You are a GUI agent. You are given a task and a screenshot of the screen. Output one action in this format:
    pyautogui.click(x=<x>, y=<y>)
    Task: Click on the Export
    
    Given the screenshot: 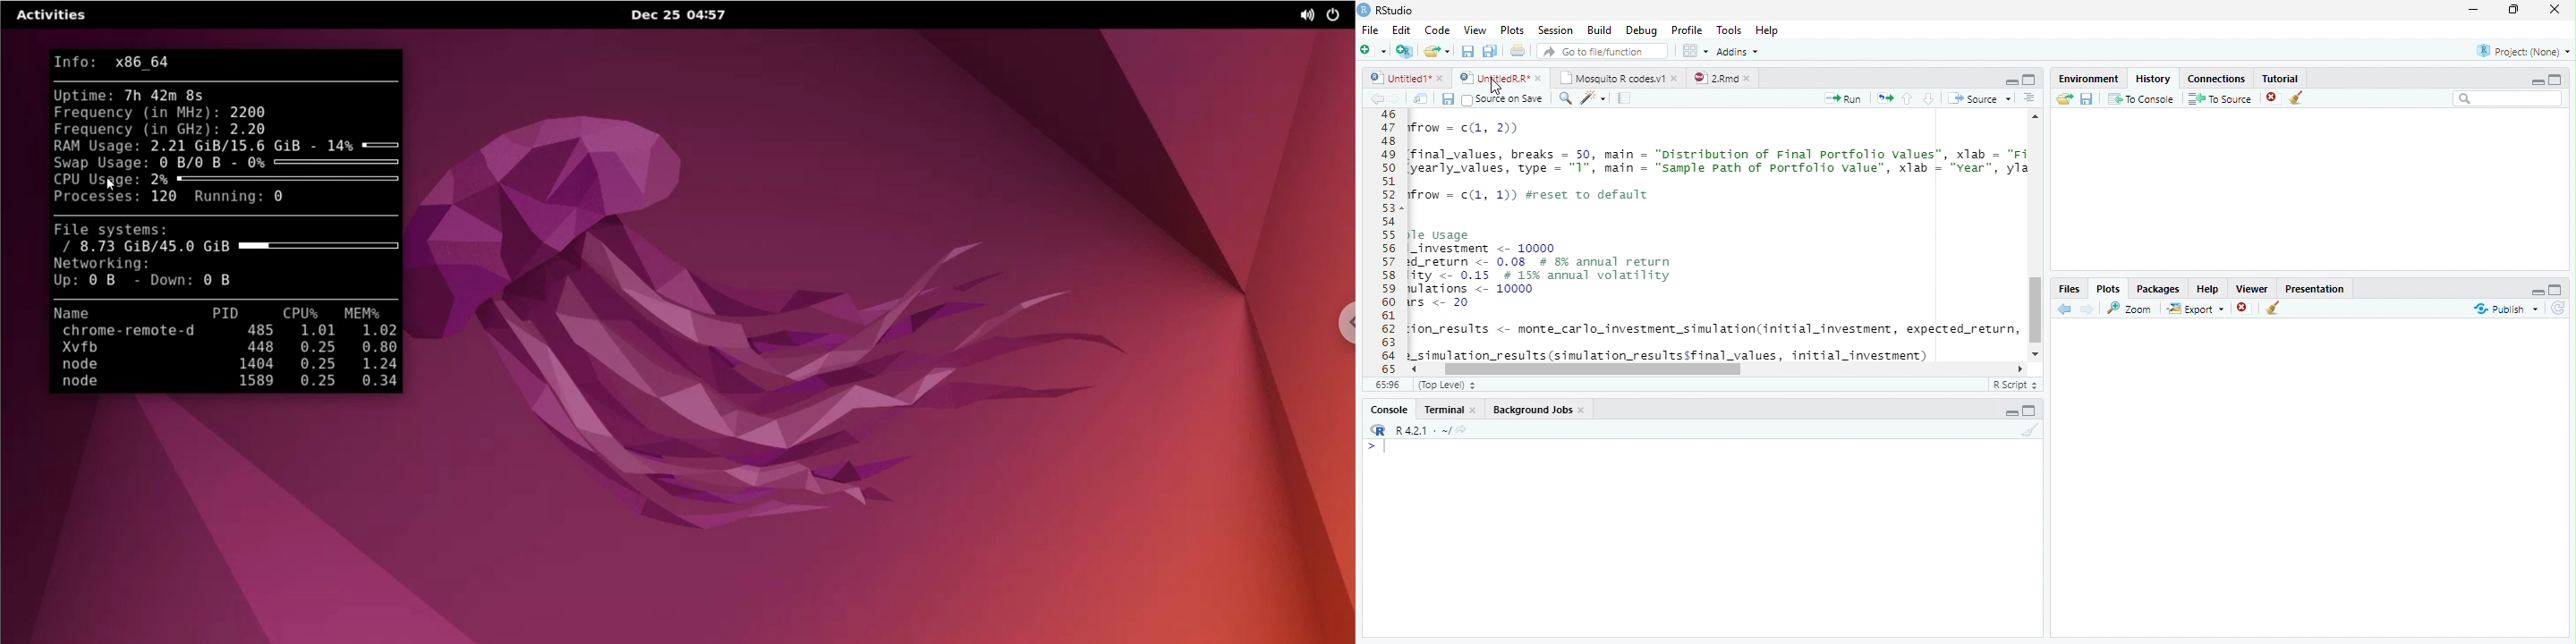 What is the action you would take?
    pyautogui.click(x=2194, y=309)
    